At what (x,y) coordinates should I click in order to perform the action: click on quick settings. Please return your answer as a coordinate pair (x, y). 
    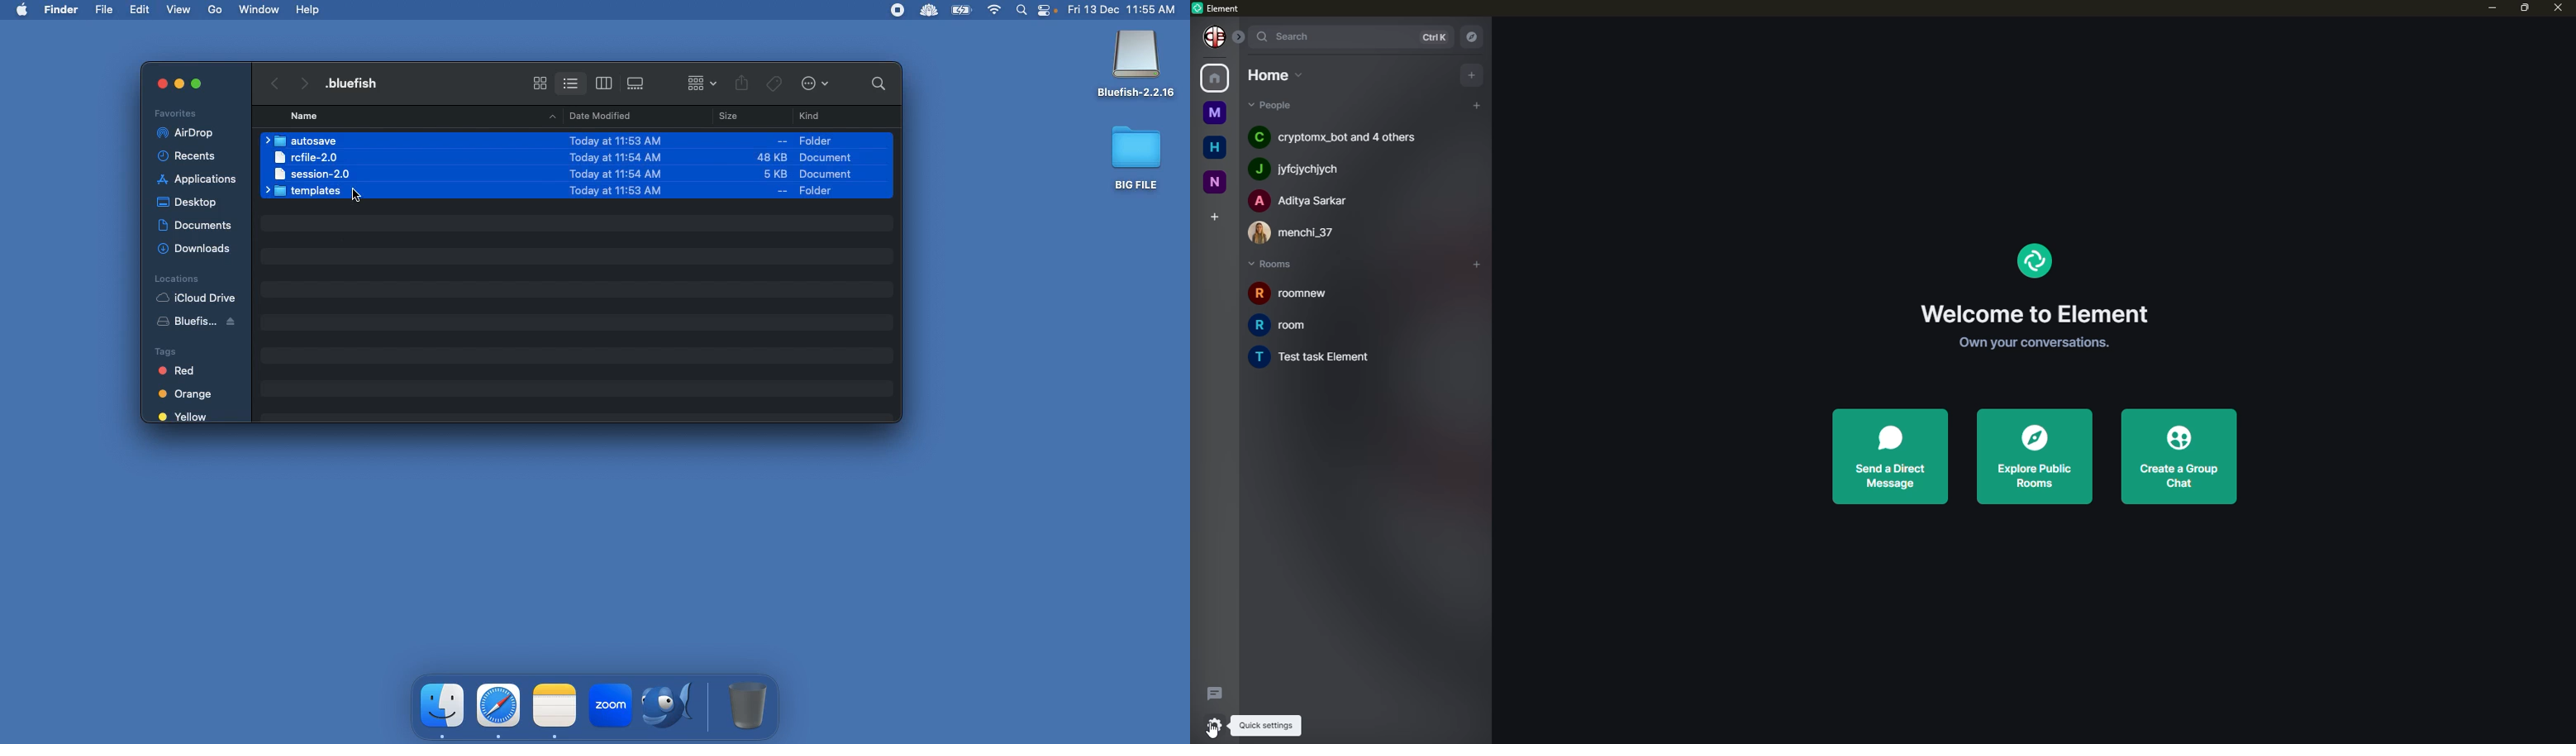
    Looking at the image, I should click on (1210, 724).